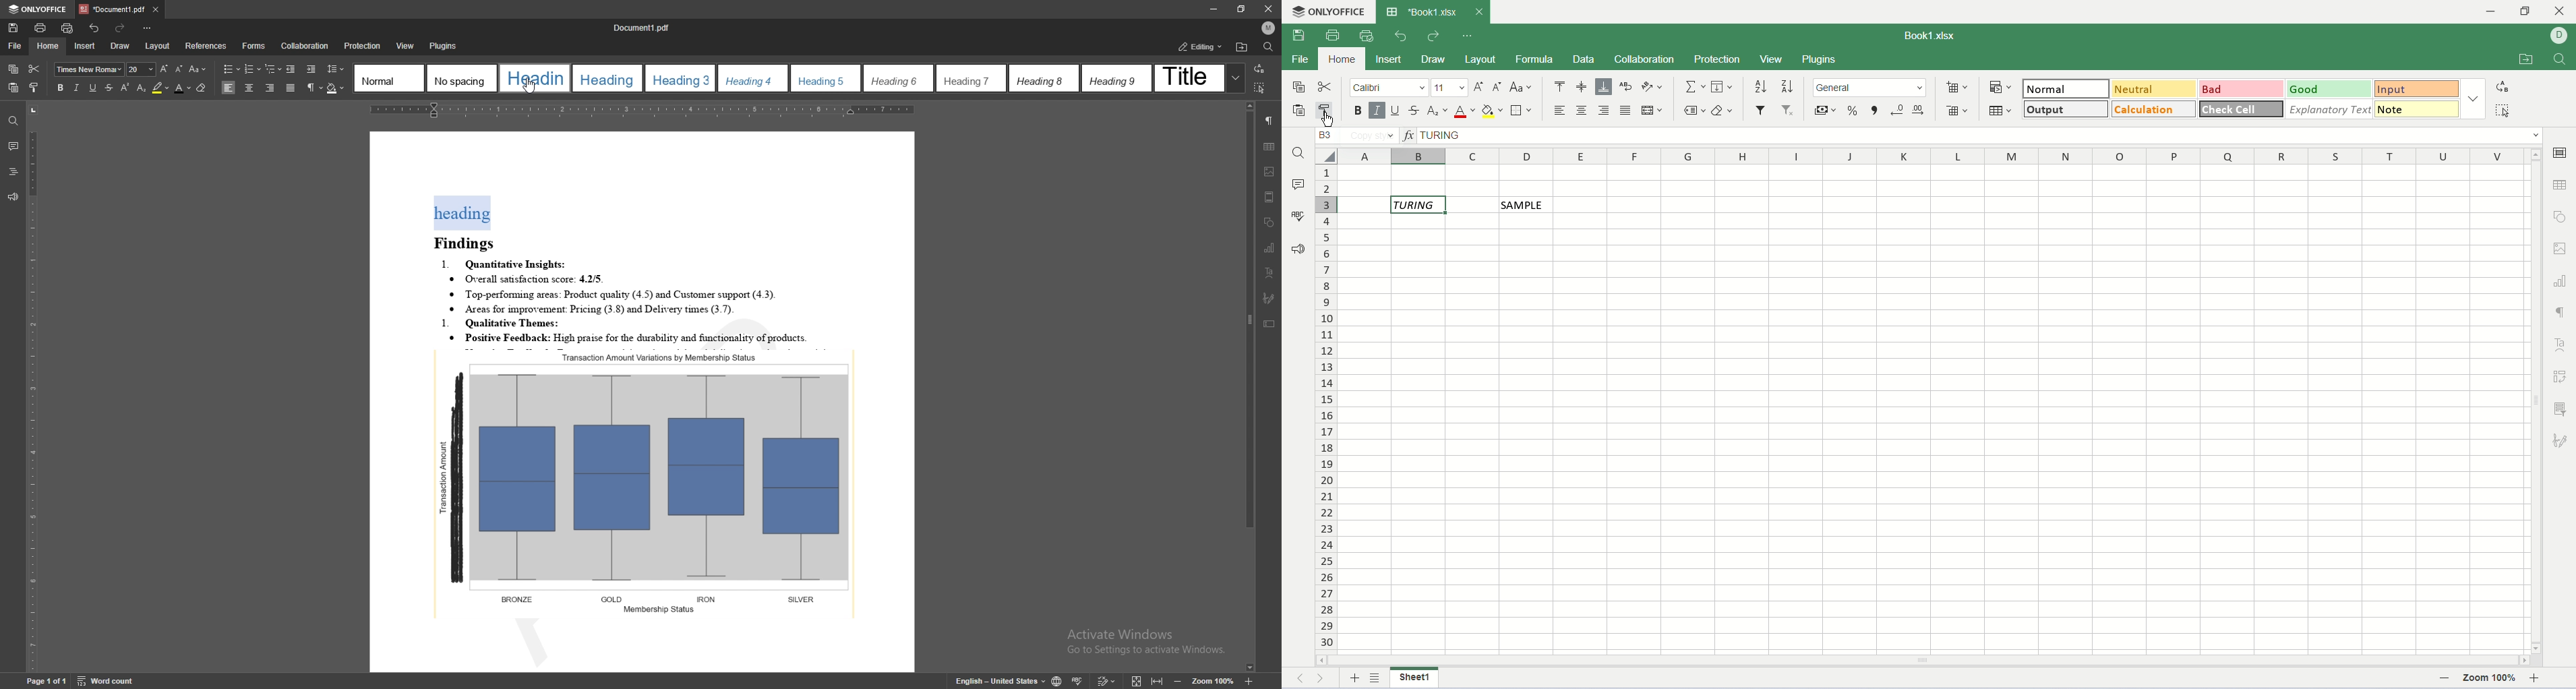 The image size is (2576, 700). I want to click on decrease font size, so click(1497, 88).